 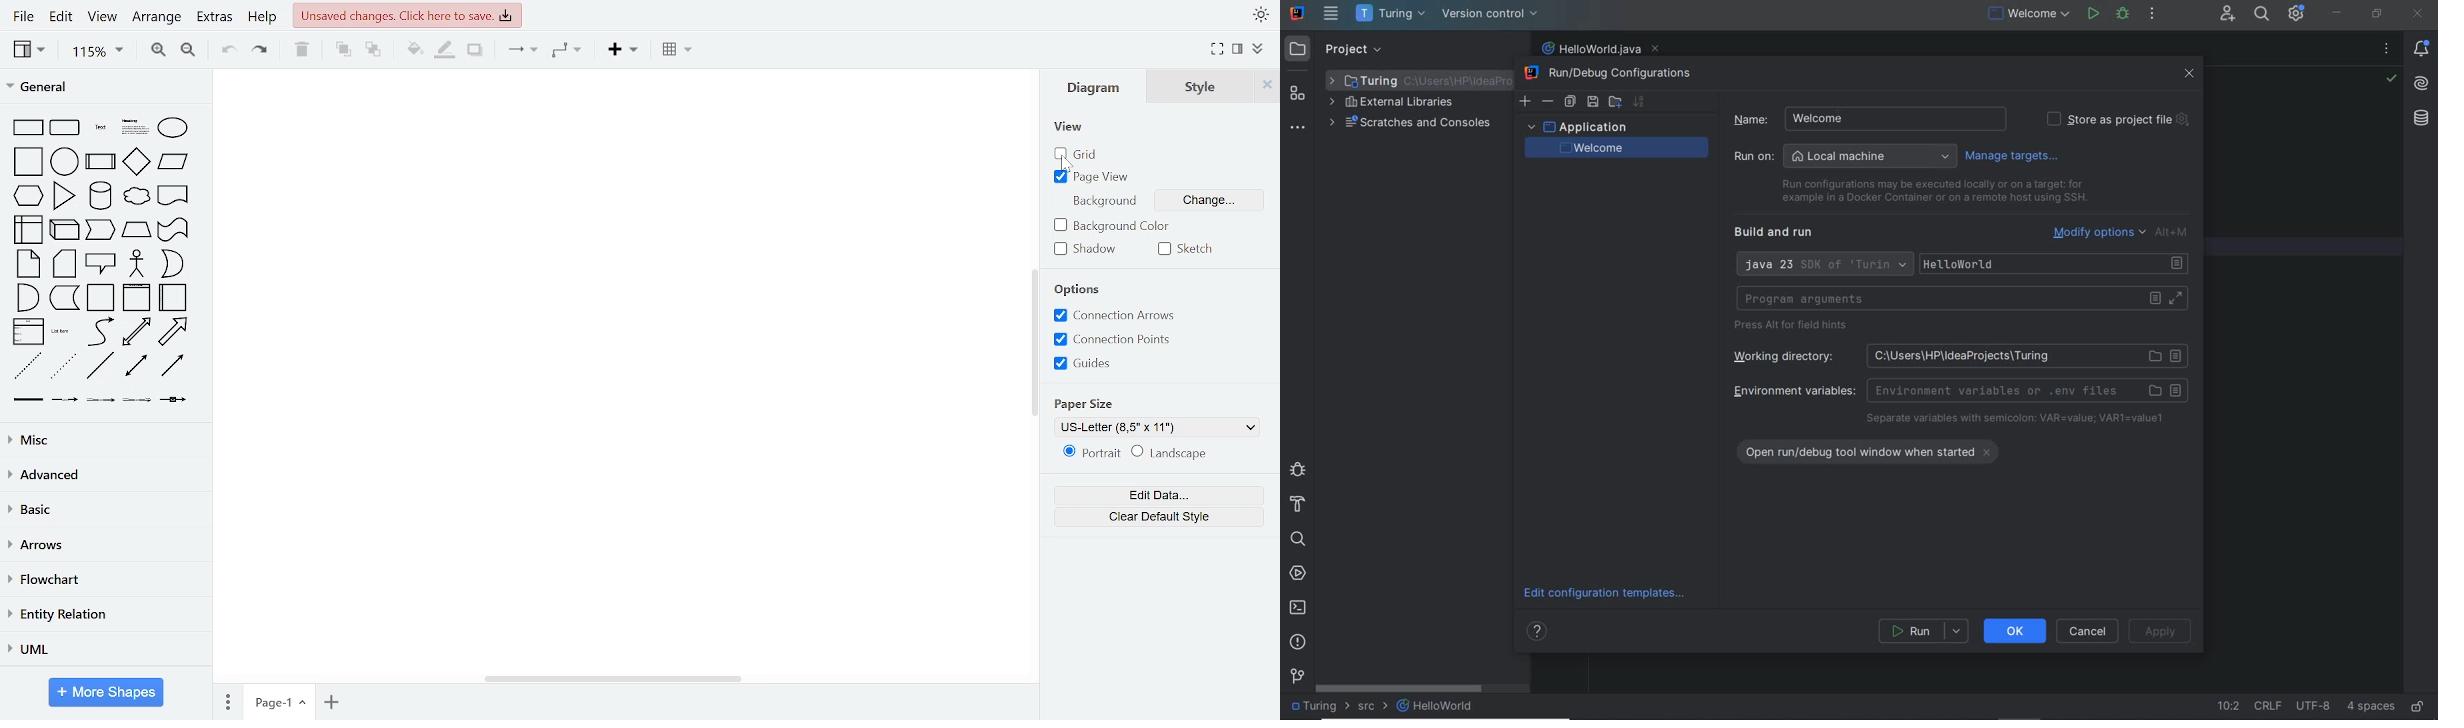 I want to click on text box, so click(x=133, y=127).